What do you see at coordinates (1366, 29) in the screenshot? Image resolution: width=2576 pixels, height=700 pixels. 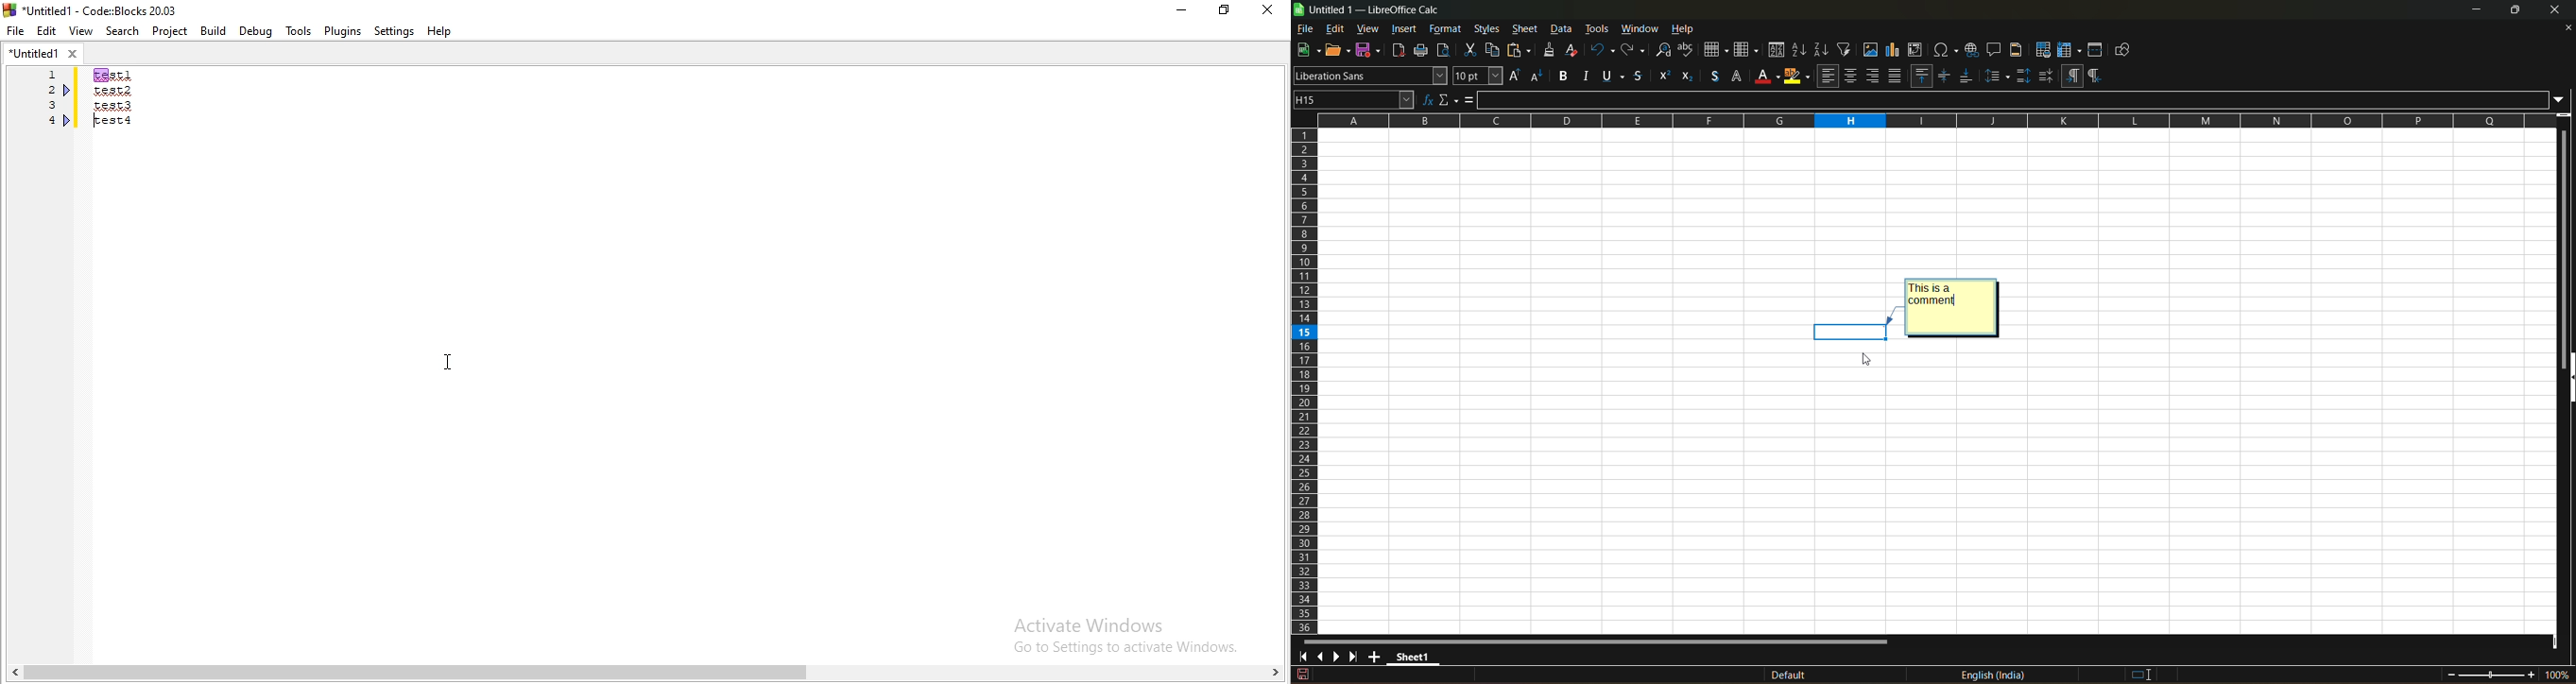 I see `view` at bounding box center [1366, 29].